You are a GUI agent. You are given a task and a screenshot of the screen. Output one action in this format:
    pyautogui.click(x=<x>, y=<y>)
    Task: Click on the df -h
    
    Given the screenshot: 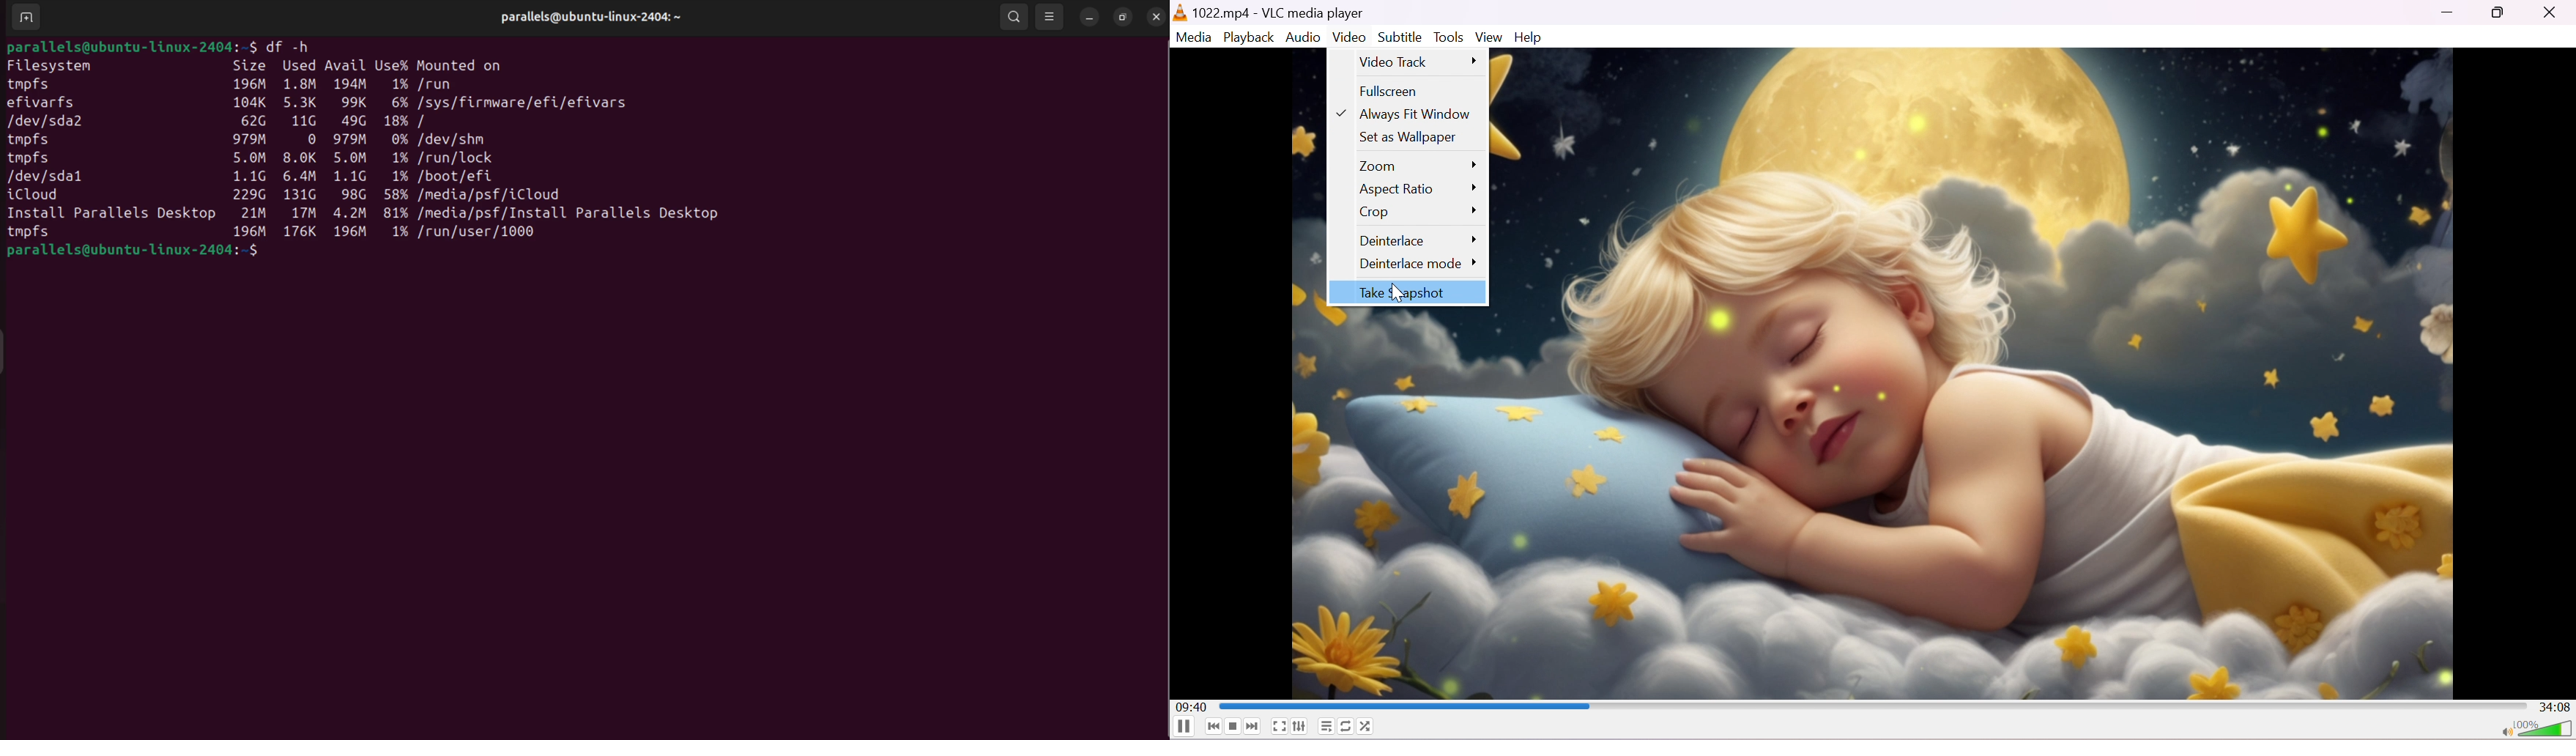 What is the action you would take?
    pyautogui.click(x=289, y=45)
    